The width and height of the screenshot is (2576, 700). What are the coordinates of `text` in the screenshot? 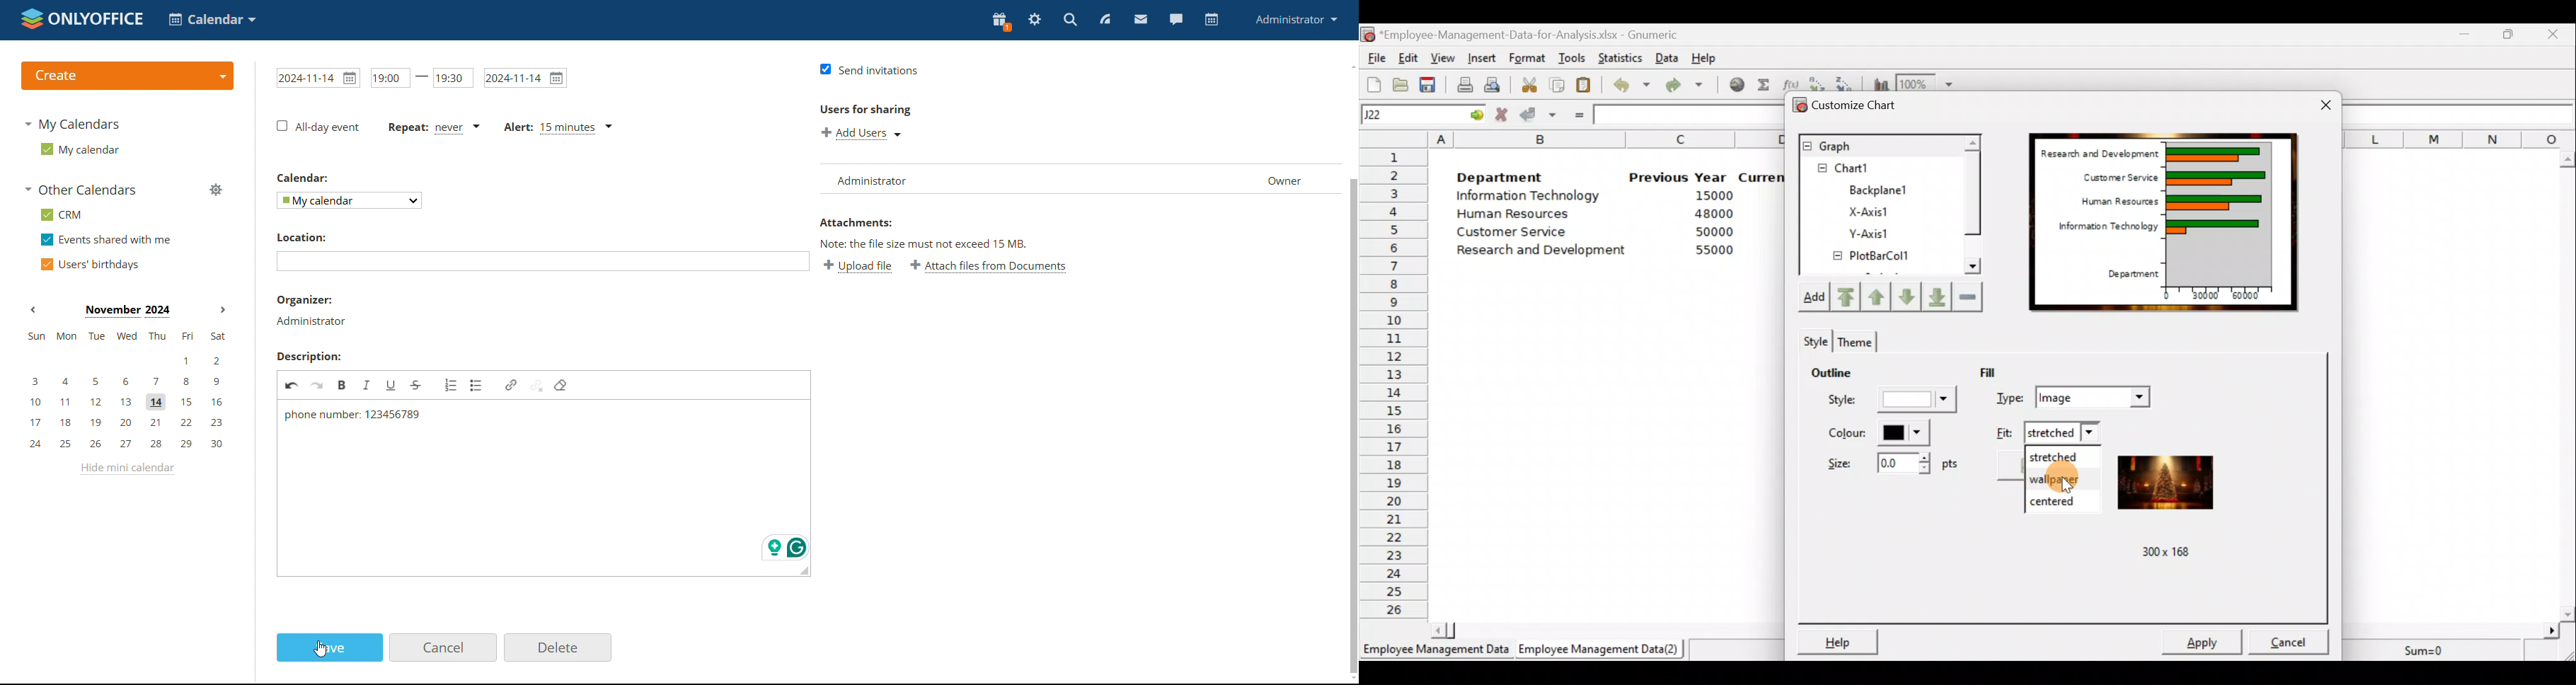 It's located at (558, 128).